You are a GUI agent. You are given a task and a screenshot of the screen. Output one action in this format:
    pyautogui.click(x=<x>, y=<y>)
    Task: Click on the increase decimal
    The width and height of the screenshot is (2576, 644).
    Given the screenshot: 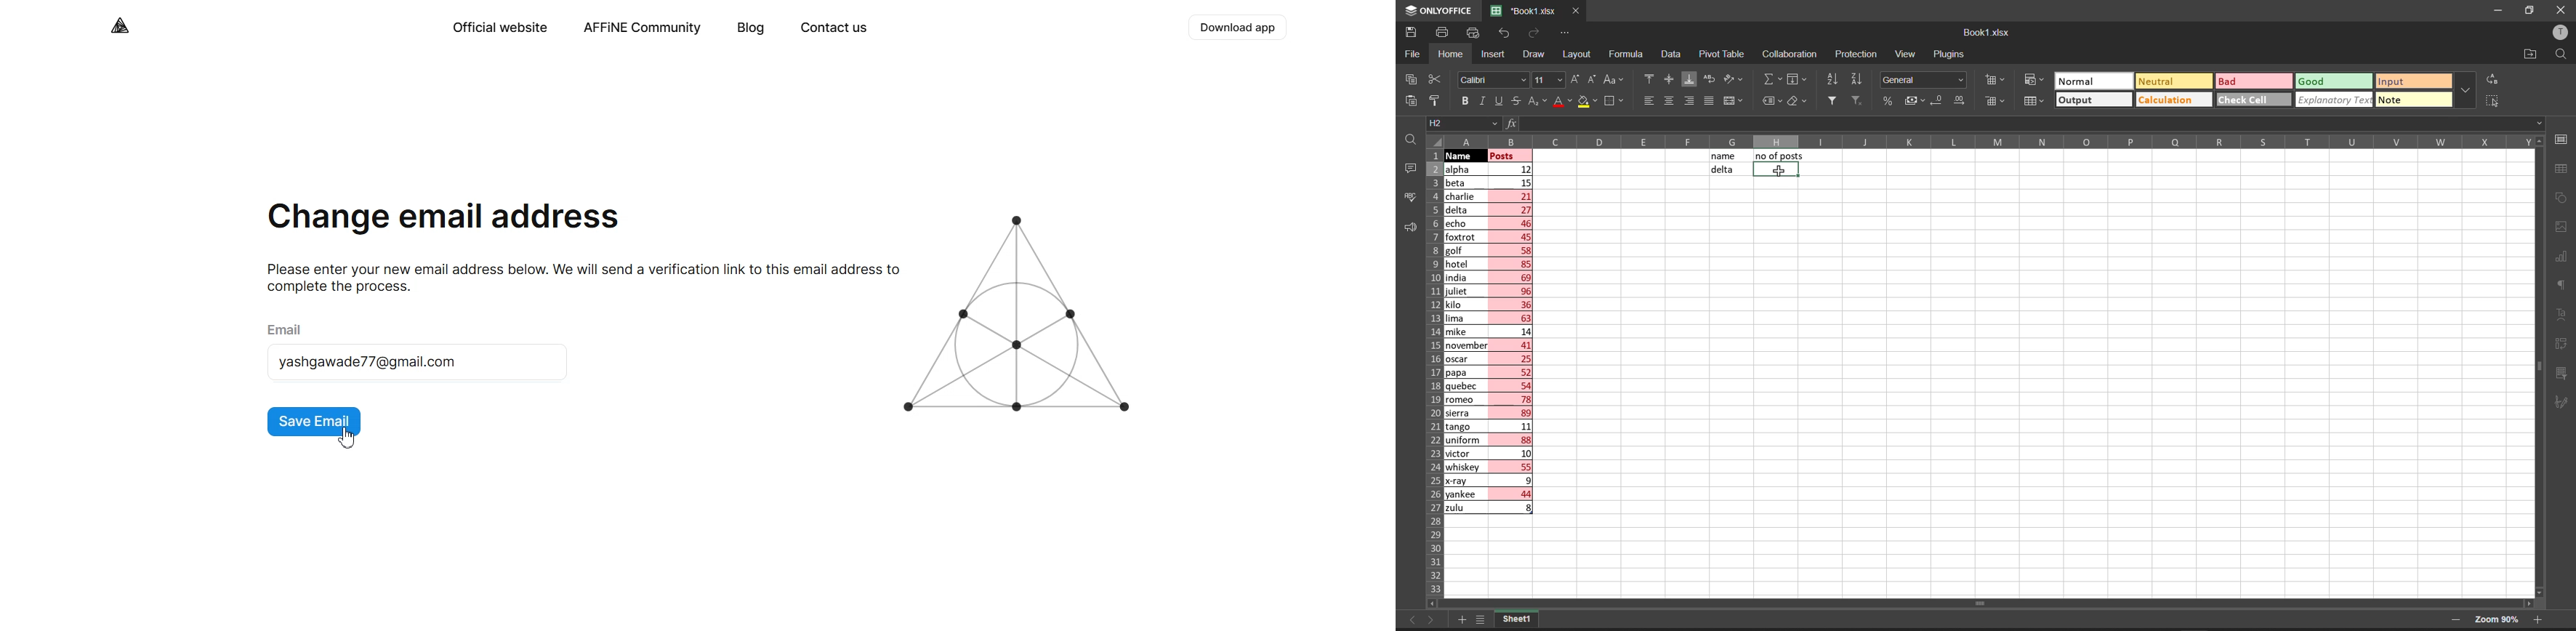 What is the action you would take?
    pyautogui.click(x=1961, y=102)
    